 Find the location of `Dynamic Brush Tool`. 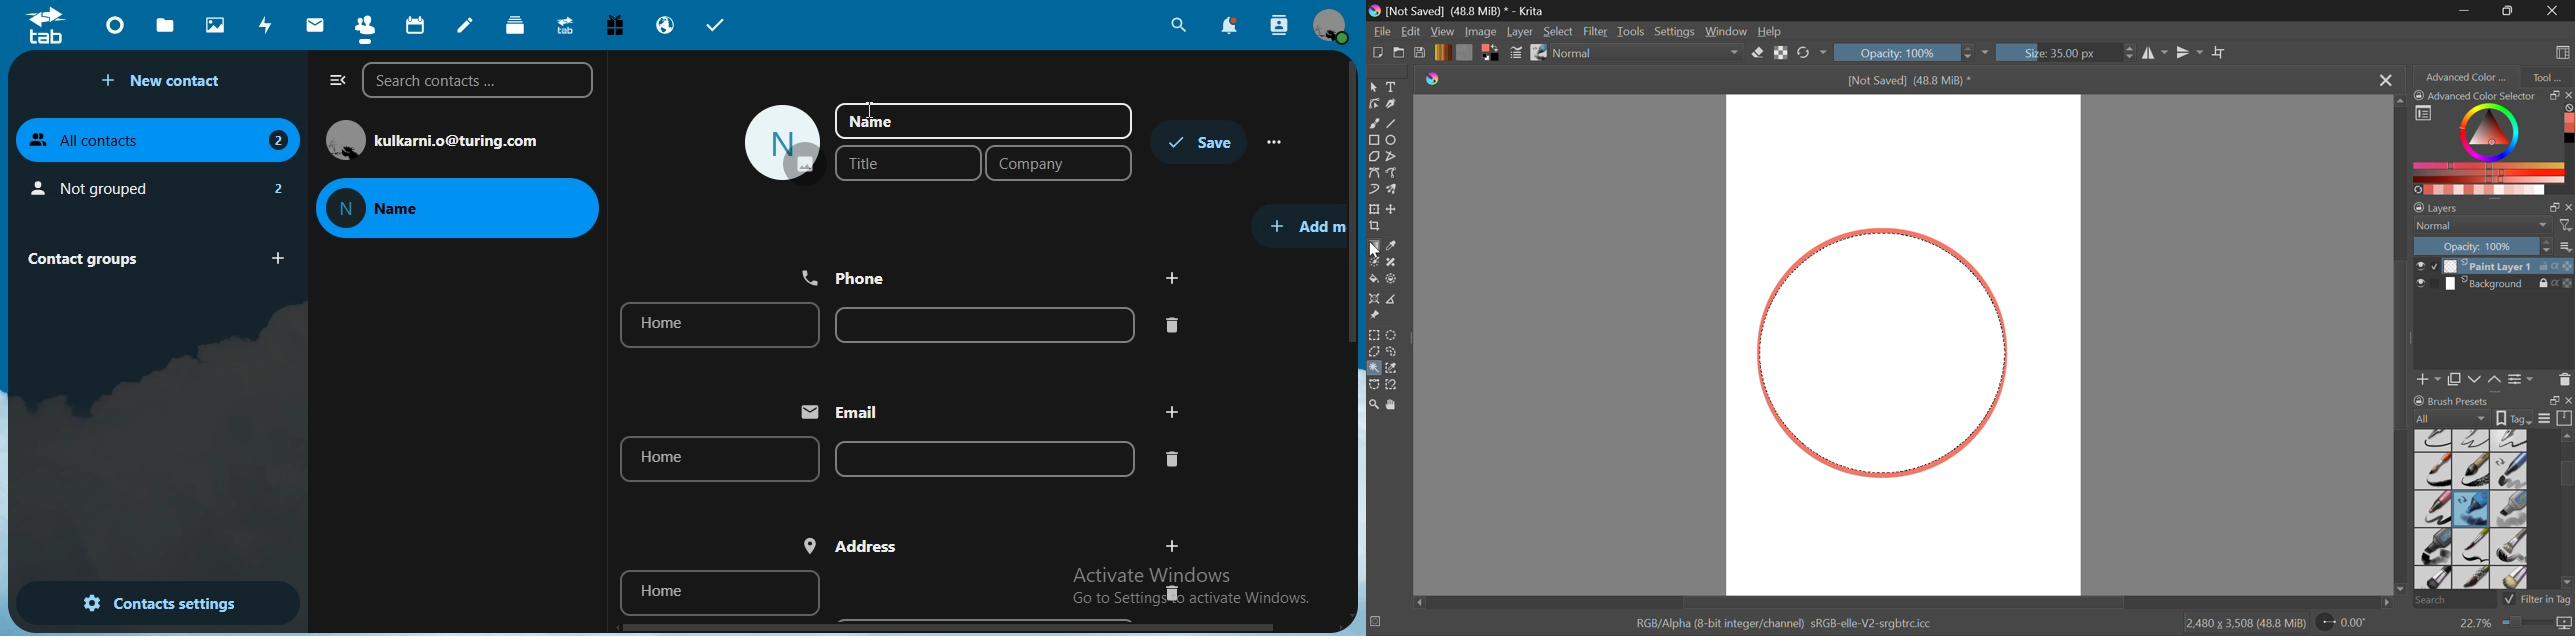

Dynamic Brush Tool is located at coordinates (1374, 190).